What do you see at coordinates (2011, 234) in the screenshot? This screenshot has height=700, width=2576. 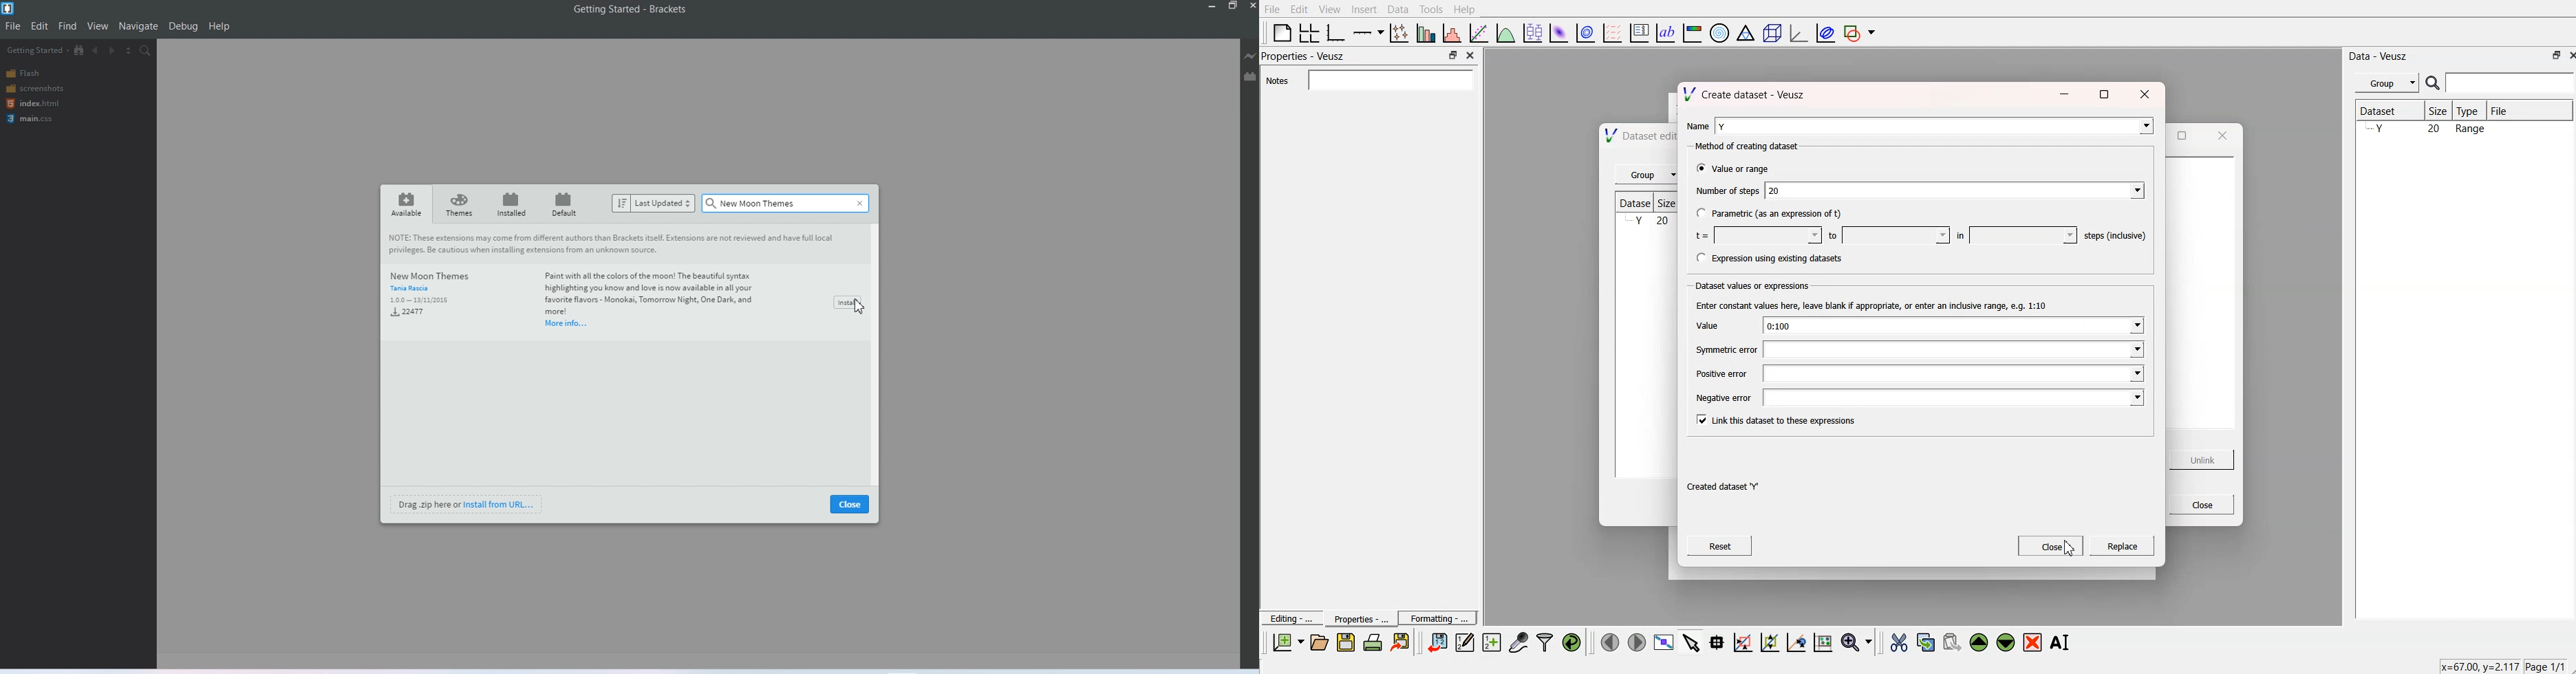 I see `in` at bounding box center [2011, 234].